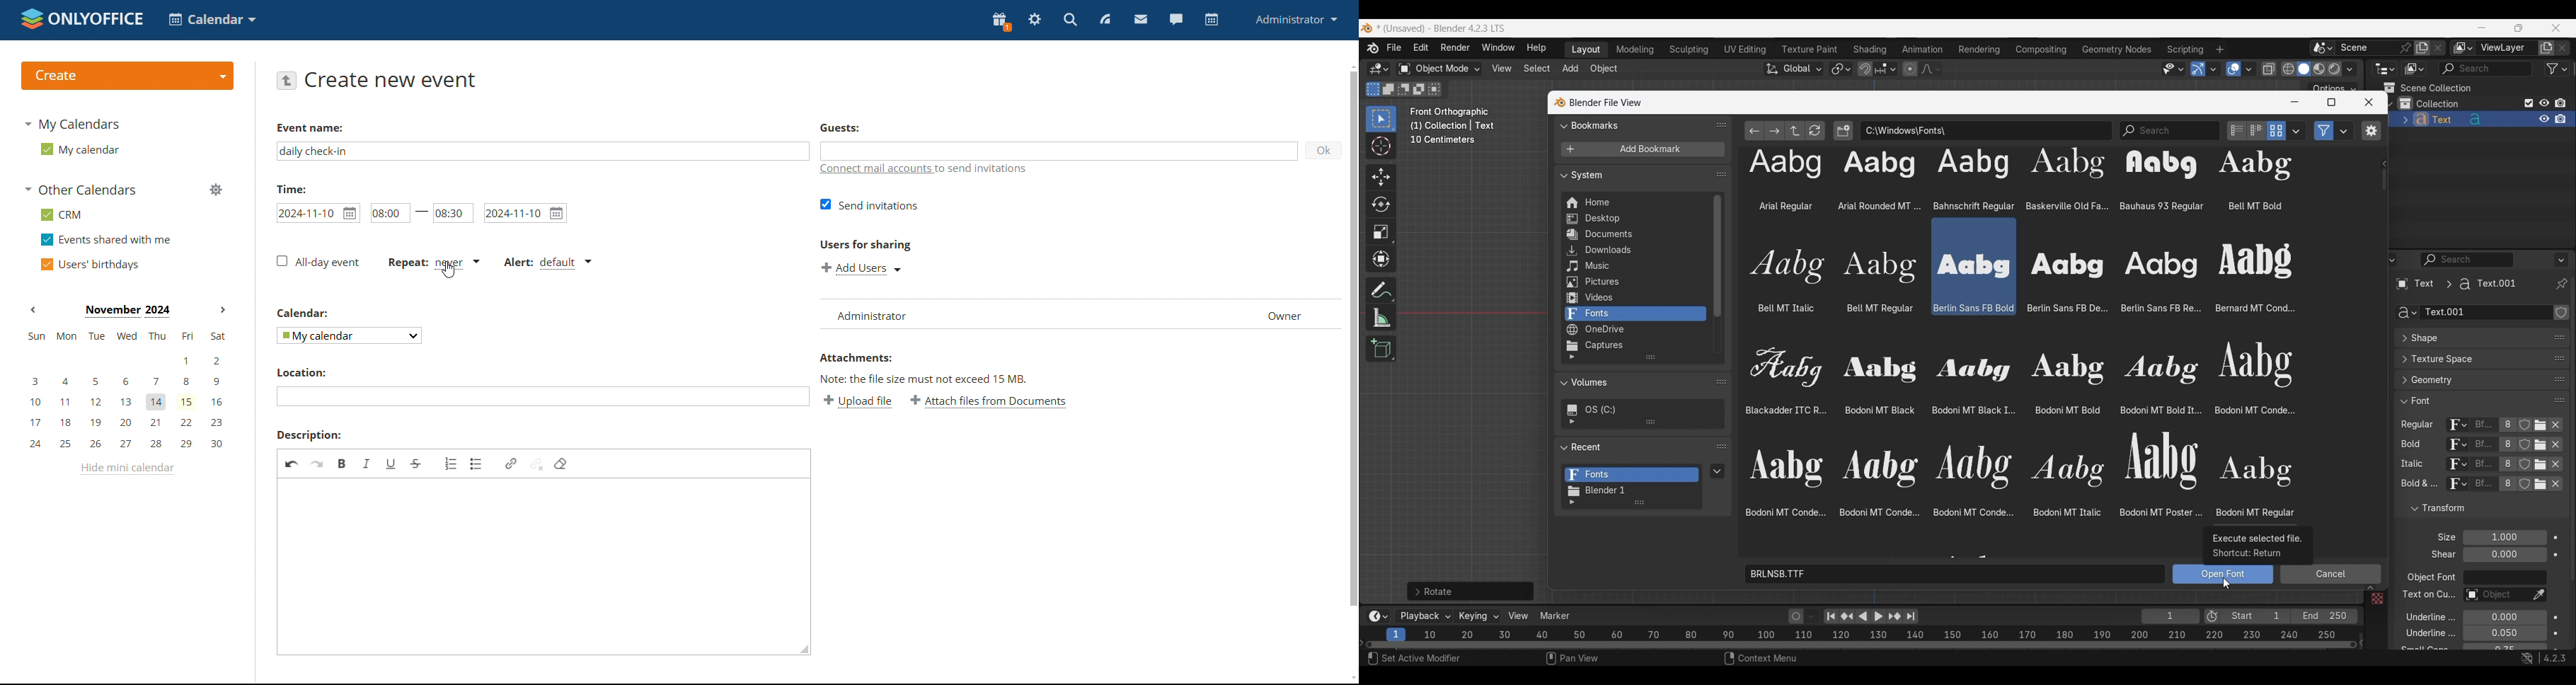 The image size is (2576, 700). What do you see at coordinates (1381, 290) in the screenshot?
I see `Annotate` at bounding box center [1381, 290].